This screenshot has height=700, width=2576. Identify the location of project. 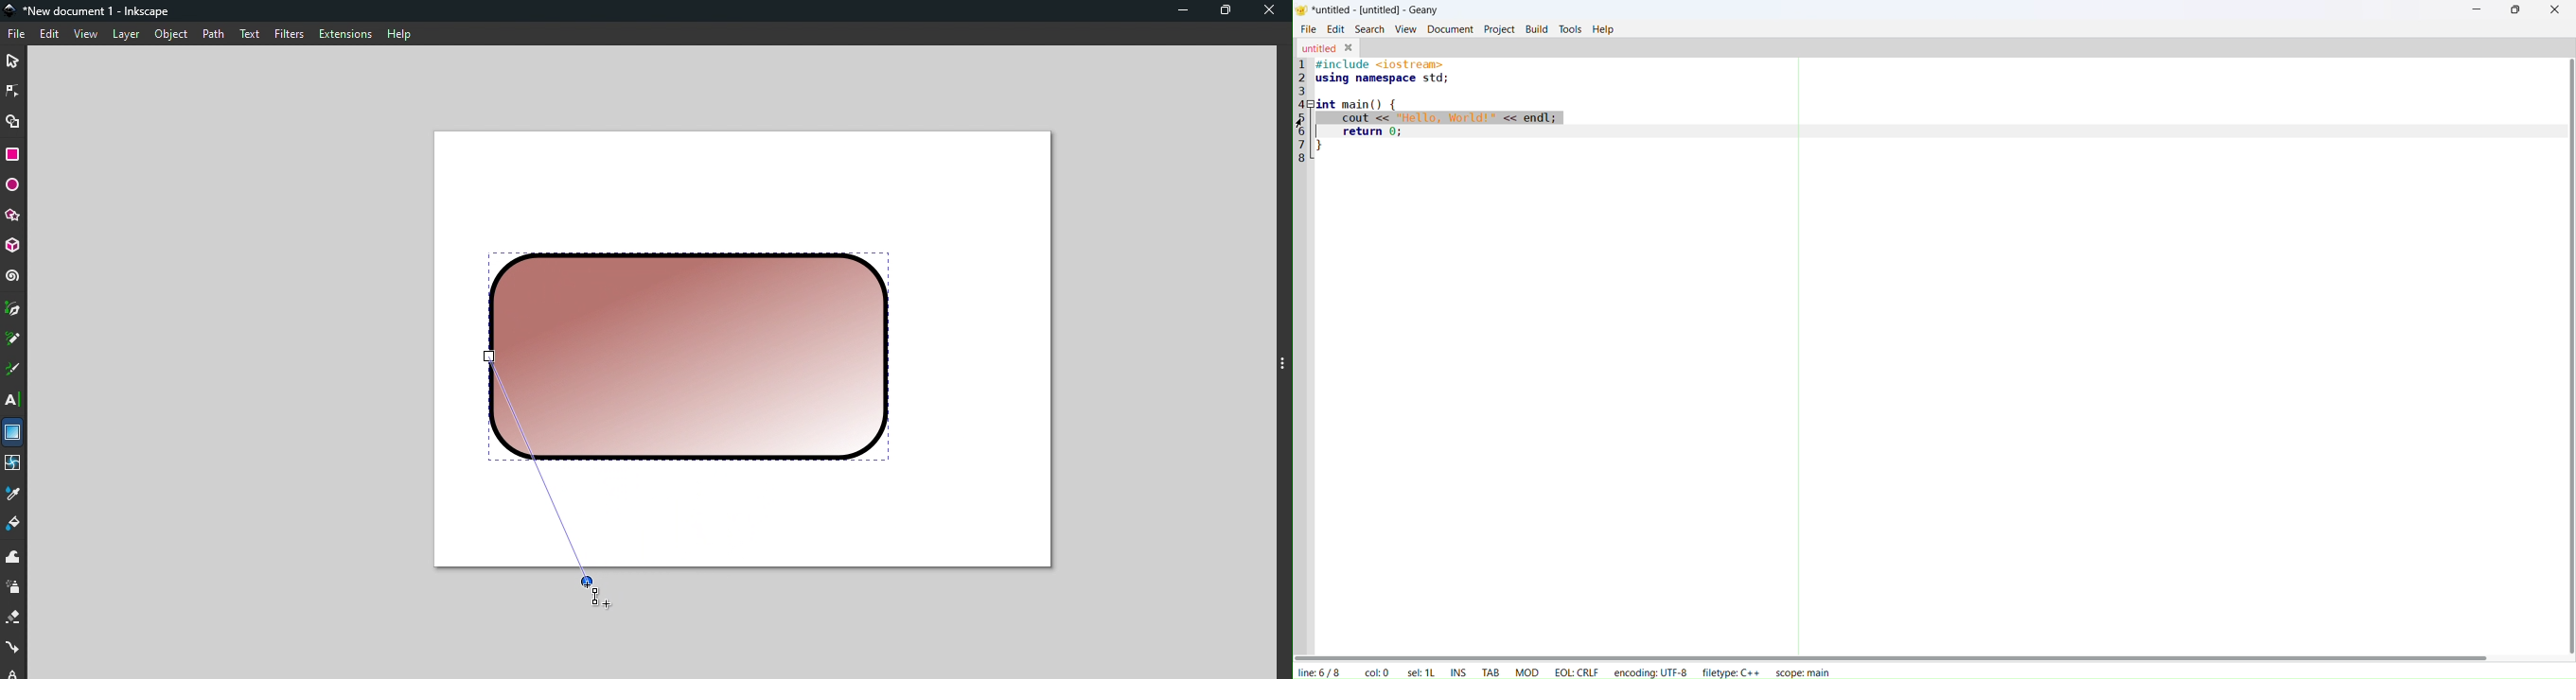
(1498, 29).